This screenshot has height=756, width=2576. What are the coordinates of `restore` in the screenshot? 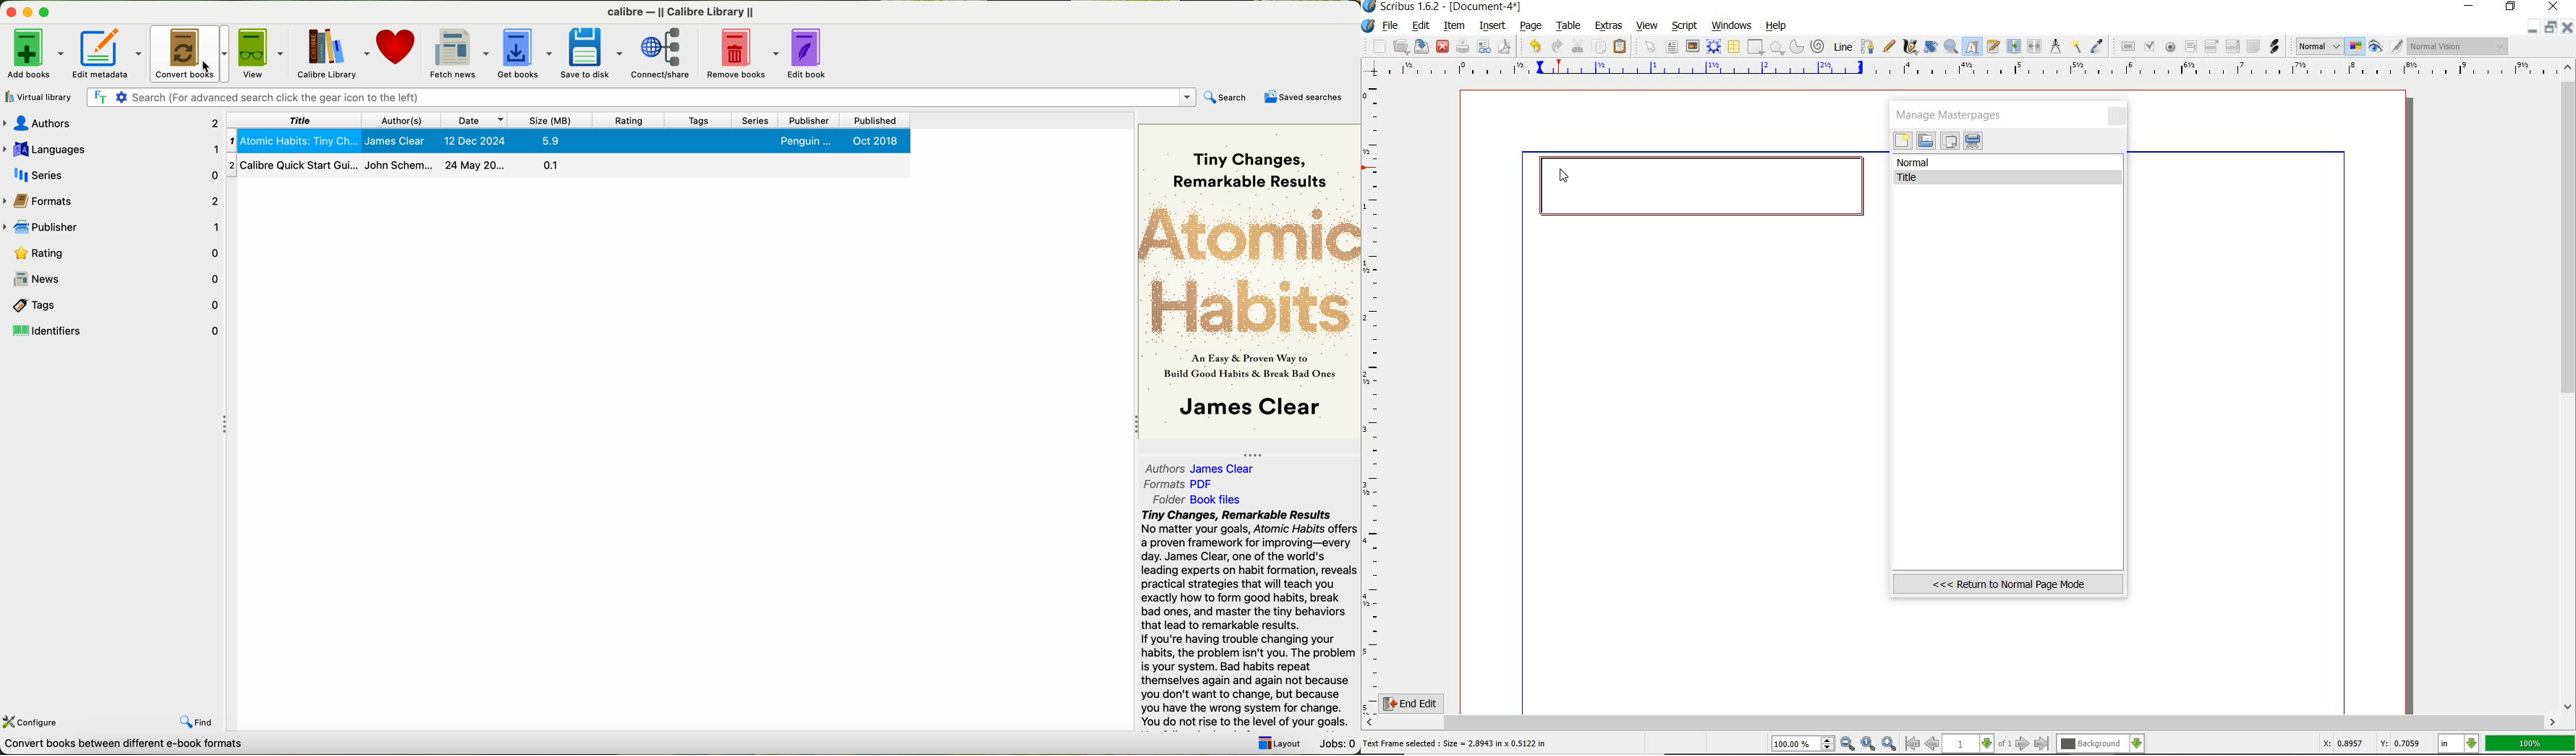 It's located at (2512, 8).